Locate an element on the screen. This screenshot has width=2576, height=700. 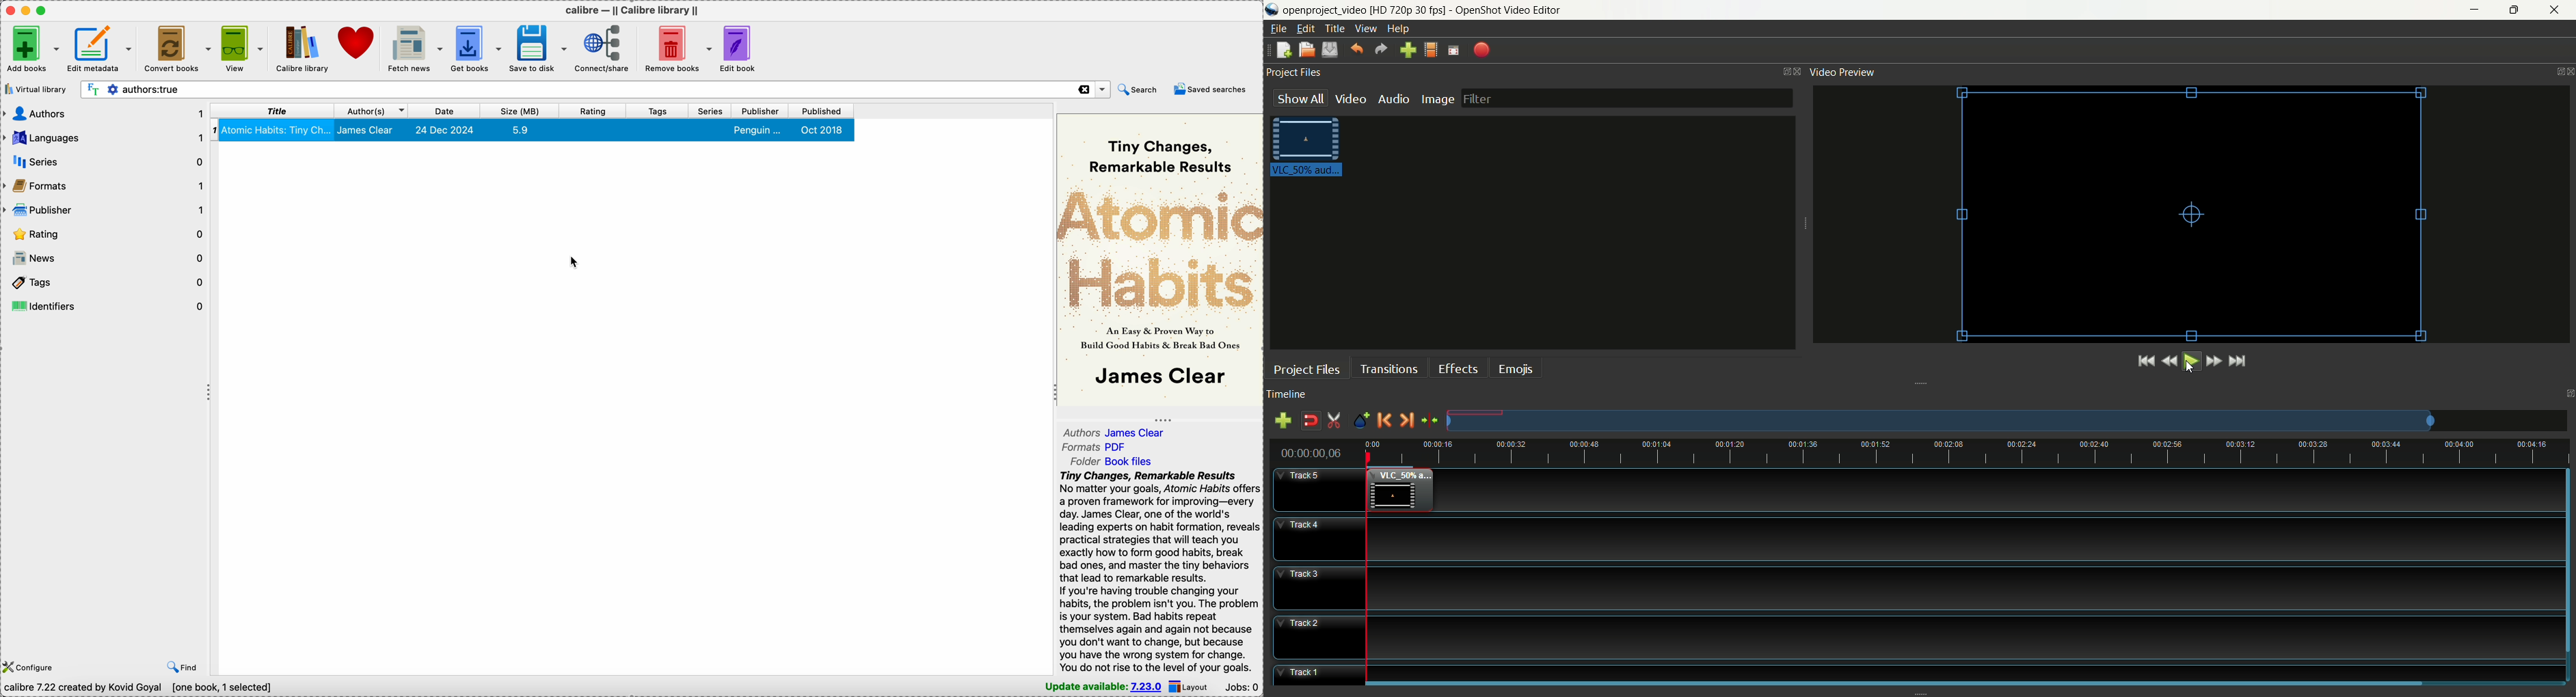
tags is located at coordinates (105, 281).